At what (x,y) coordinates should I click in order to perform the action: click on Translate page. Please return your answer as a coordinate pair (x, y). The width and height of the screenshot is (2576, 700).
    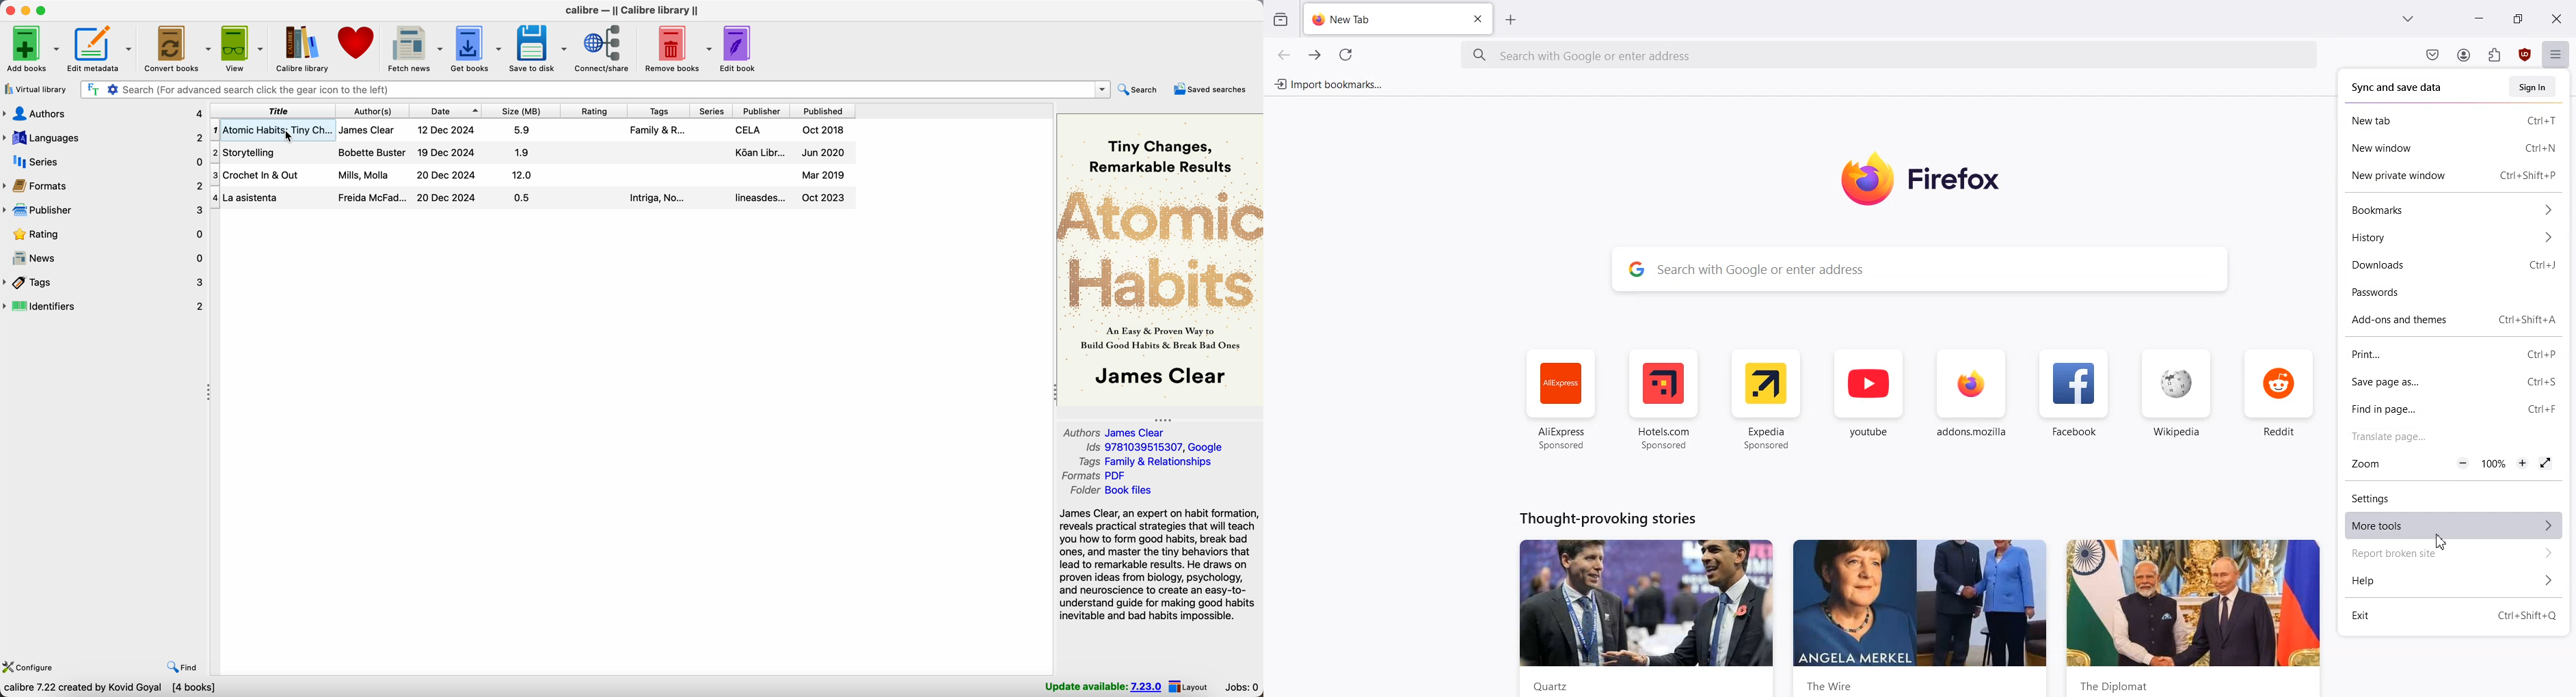
    Looking at the image, I should click on (2450, 436).